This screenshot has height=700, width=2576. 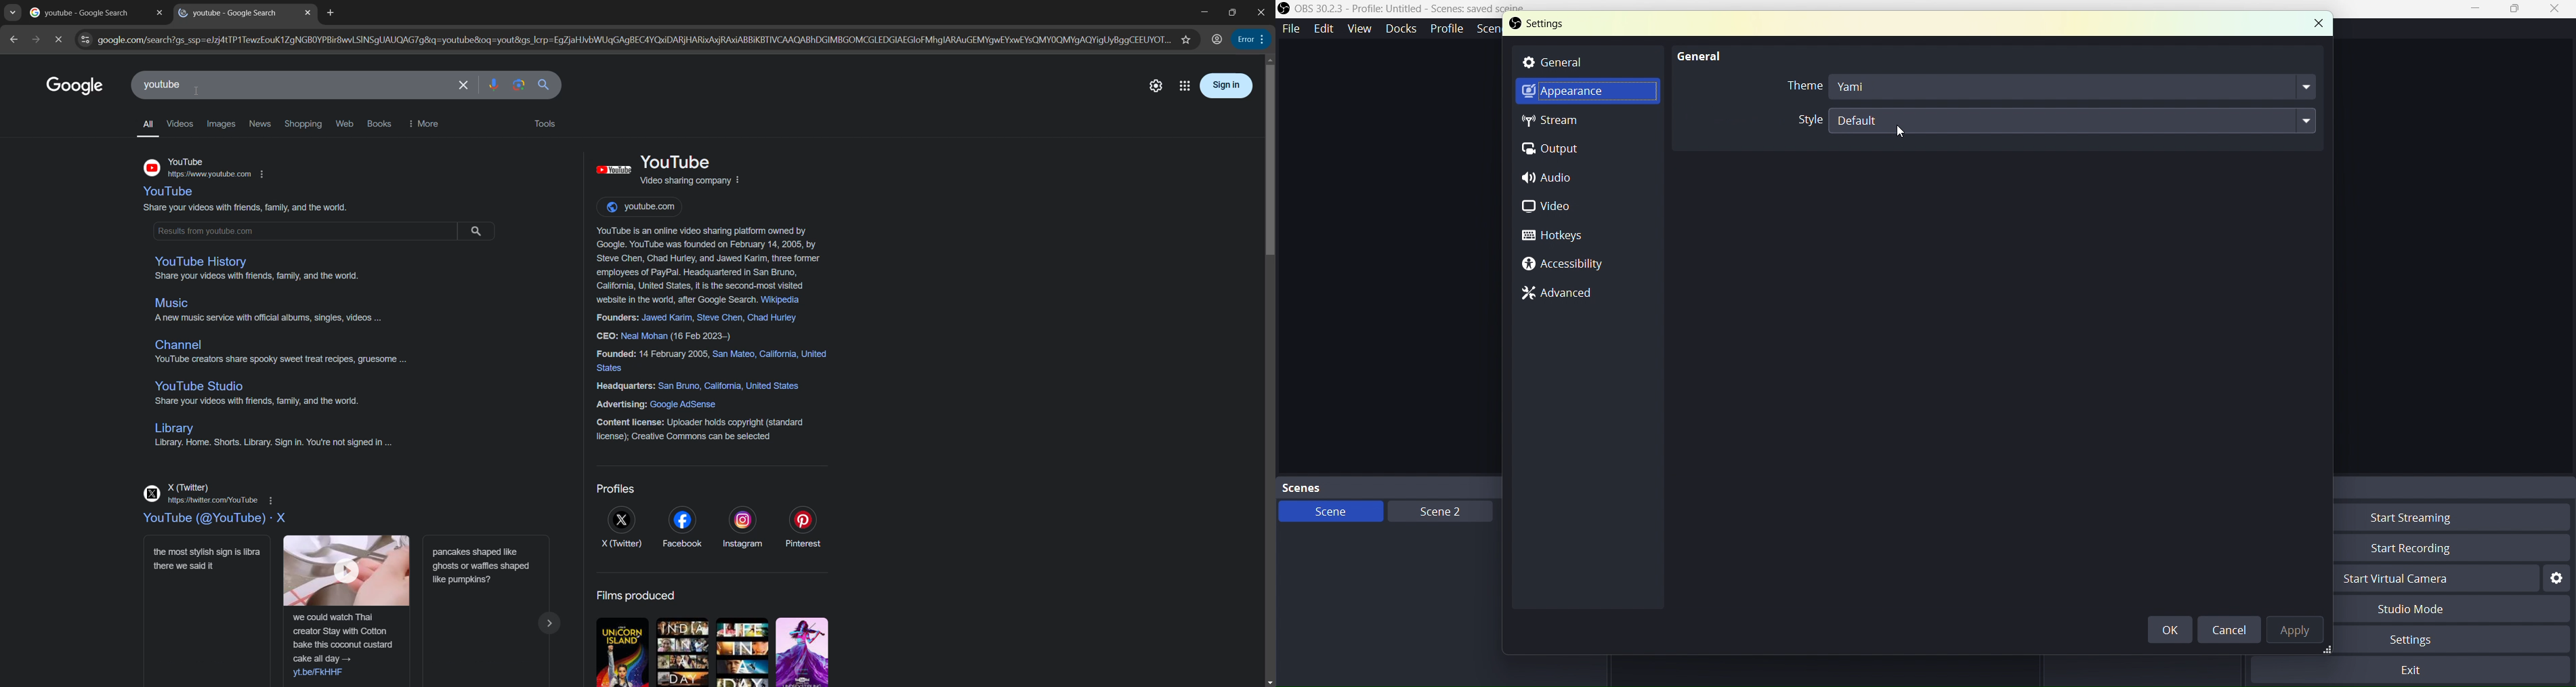 What do you see at coordinates (637, 595) in the screenshot?
I see `films produced` at bounding box center [637, 595].